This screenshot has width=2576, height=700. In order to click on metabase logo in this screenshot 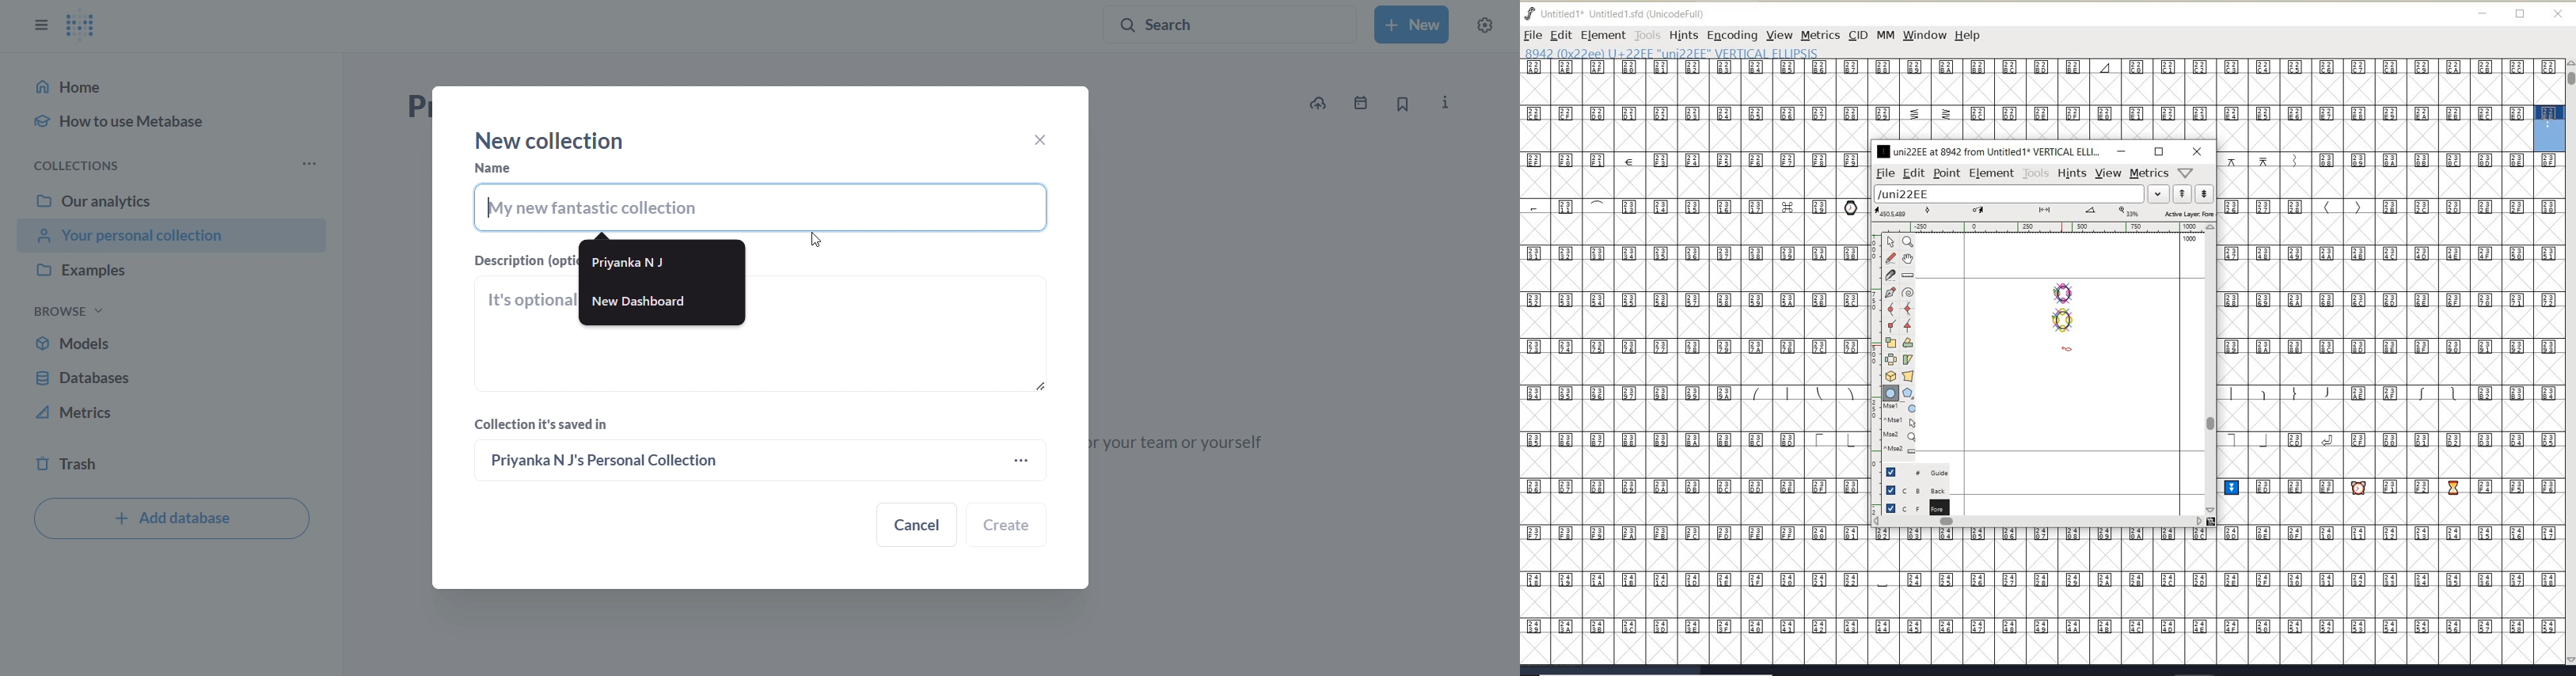, I will do `click(82, 25)`.